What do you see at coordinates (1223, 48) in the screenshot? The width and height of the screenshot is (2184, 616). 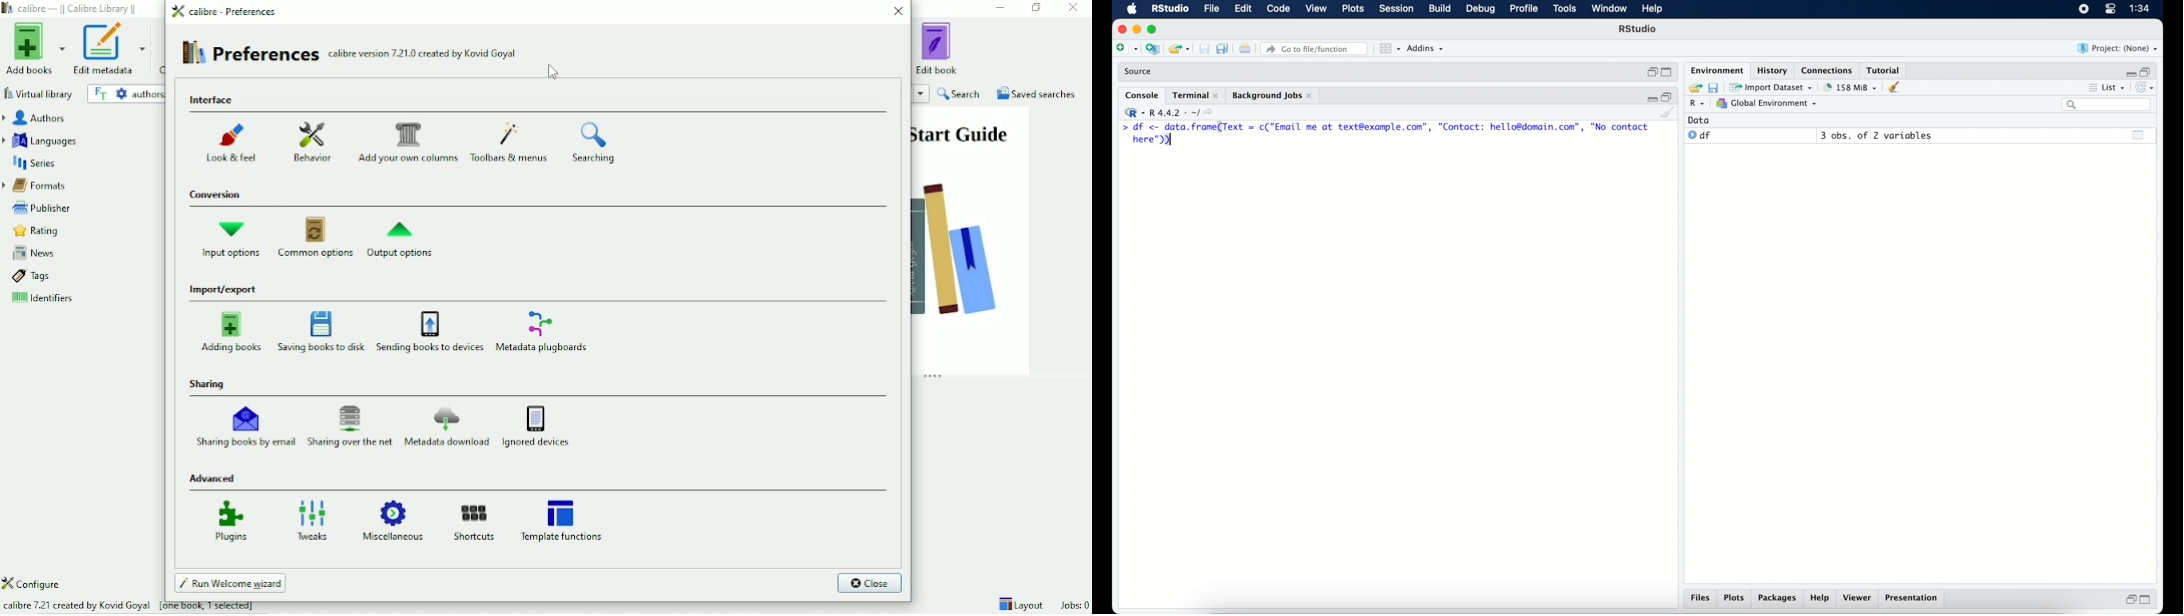 I see `save all documents` at bounding box center [1223, 48].